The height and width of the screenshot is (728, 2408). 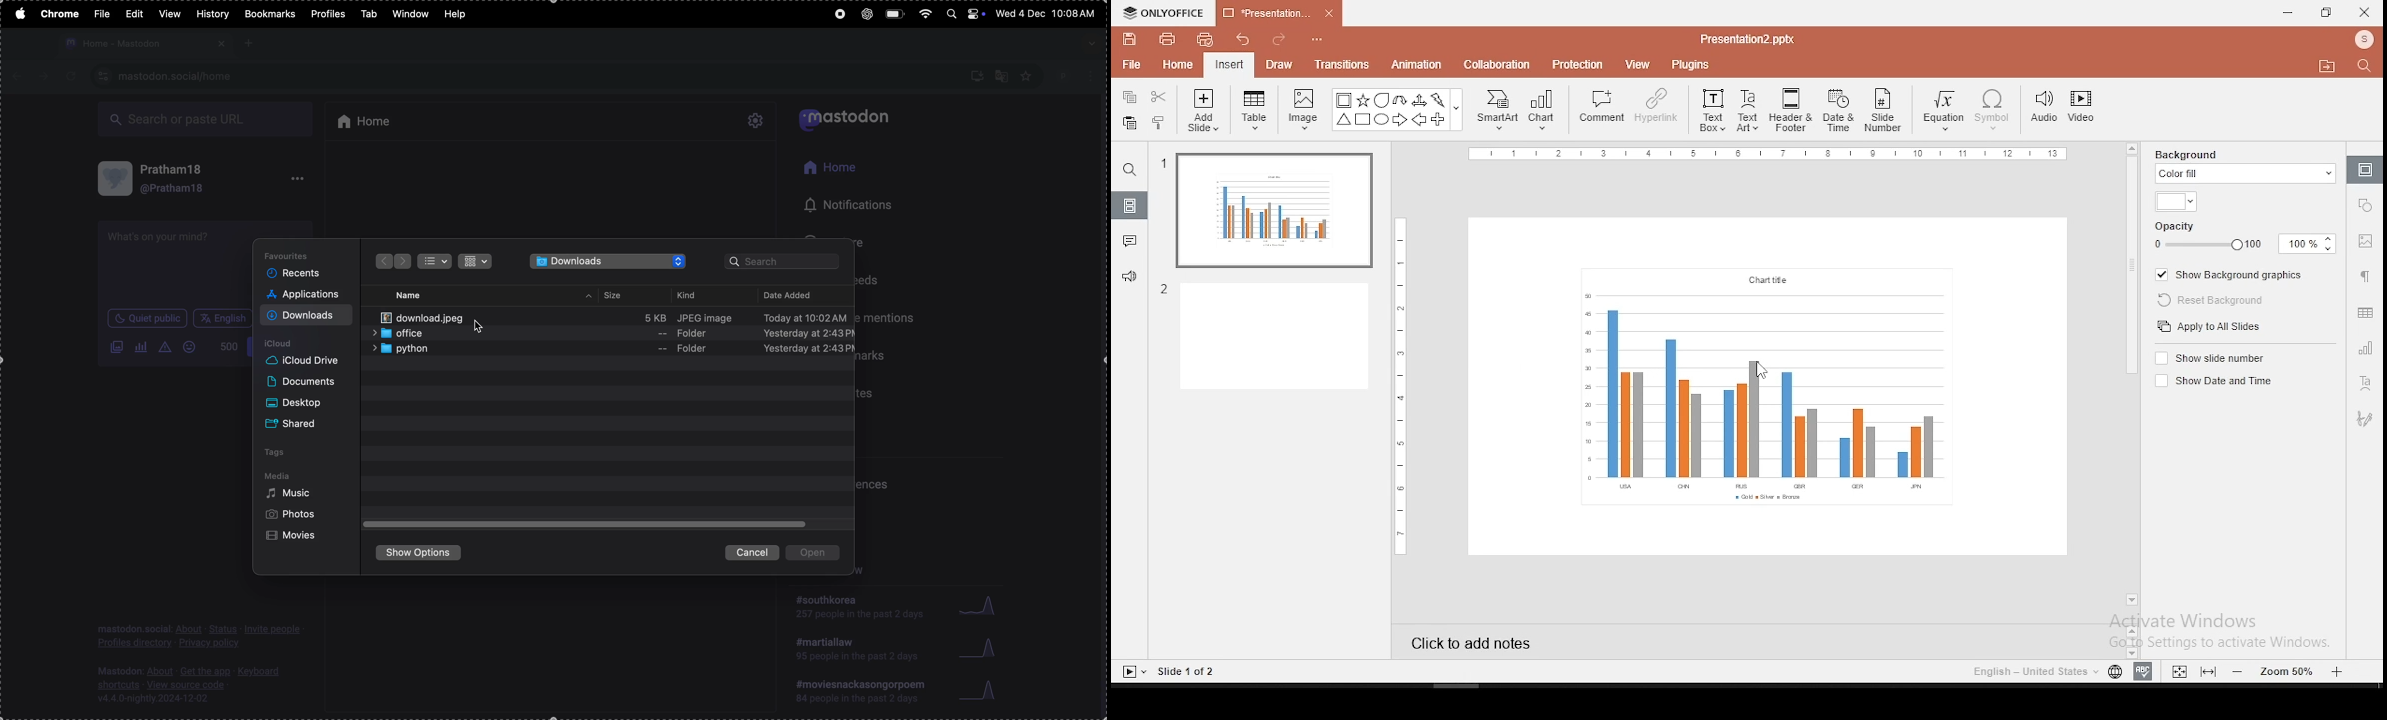 What do you see at coordinates (295, 537) in the screenshot?
I see `movies` at bounding box center [295, 537].